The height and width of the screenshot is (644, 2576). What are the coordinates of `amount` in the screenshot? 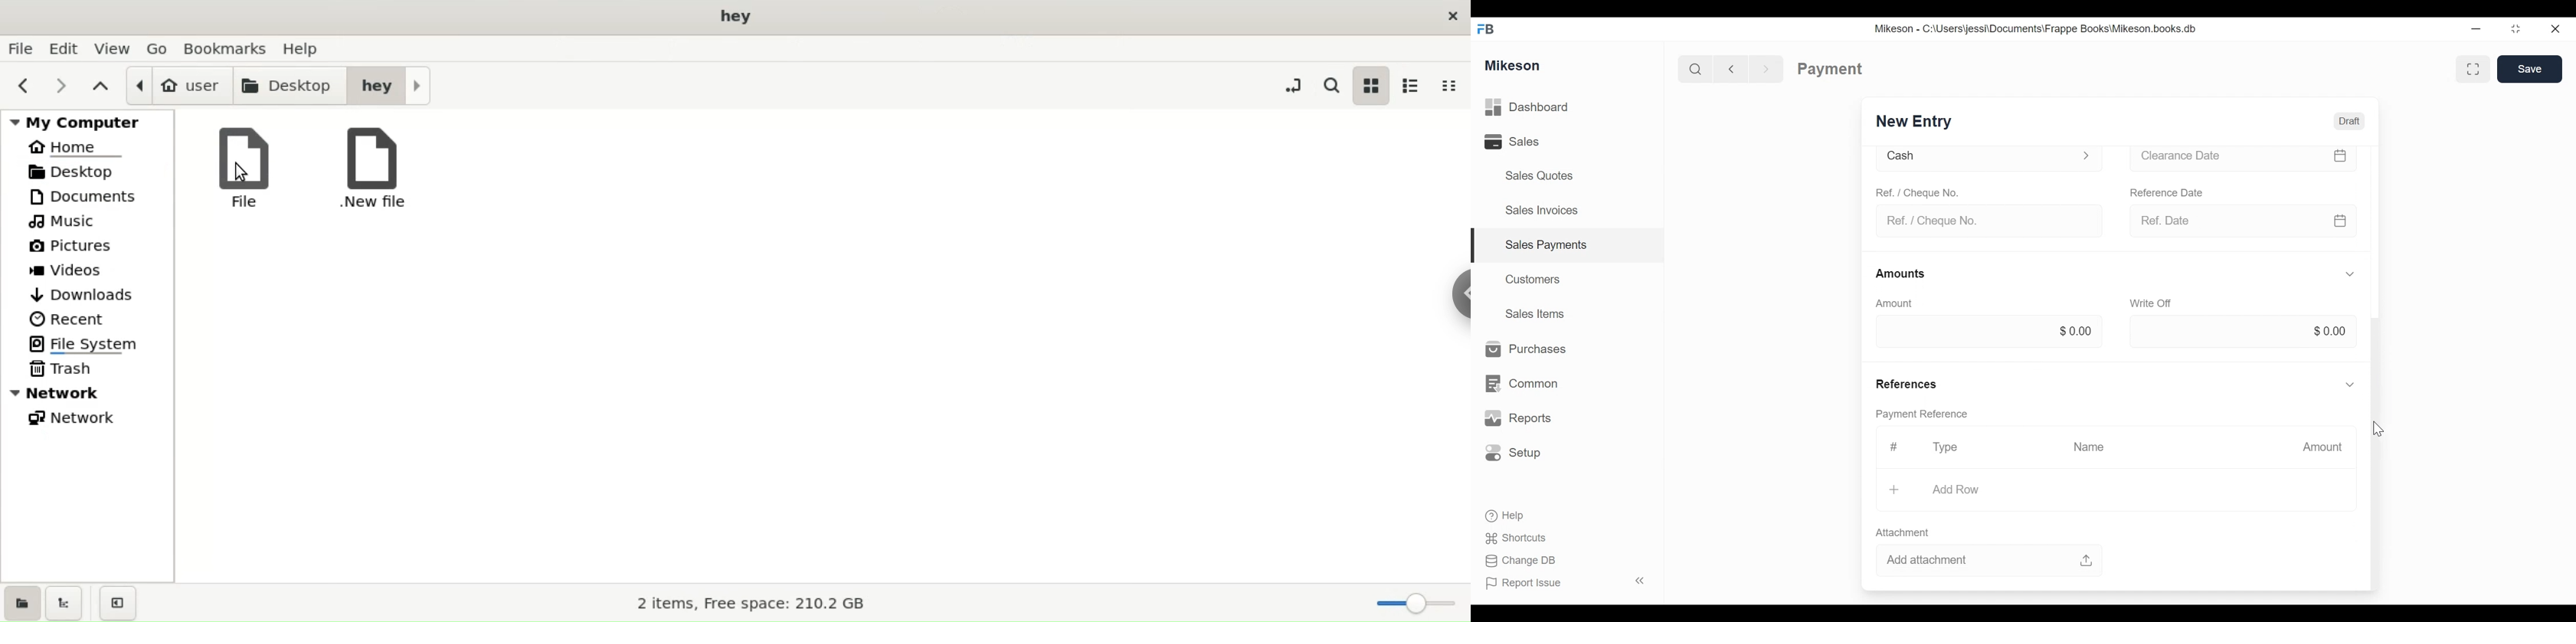 It's located at (1894, 302).